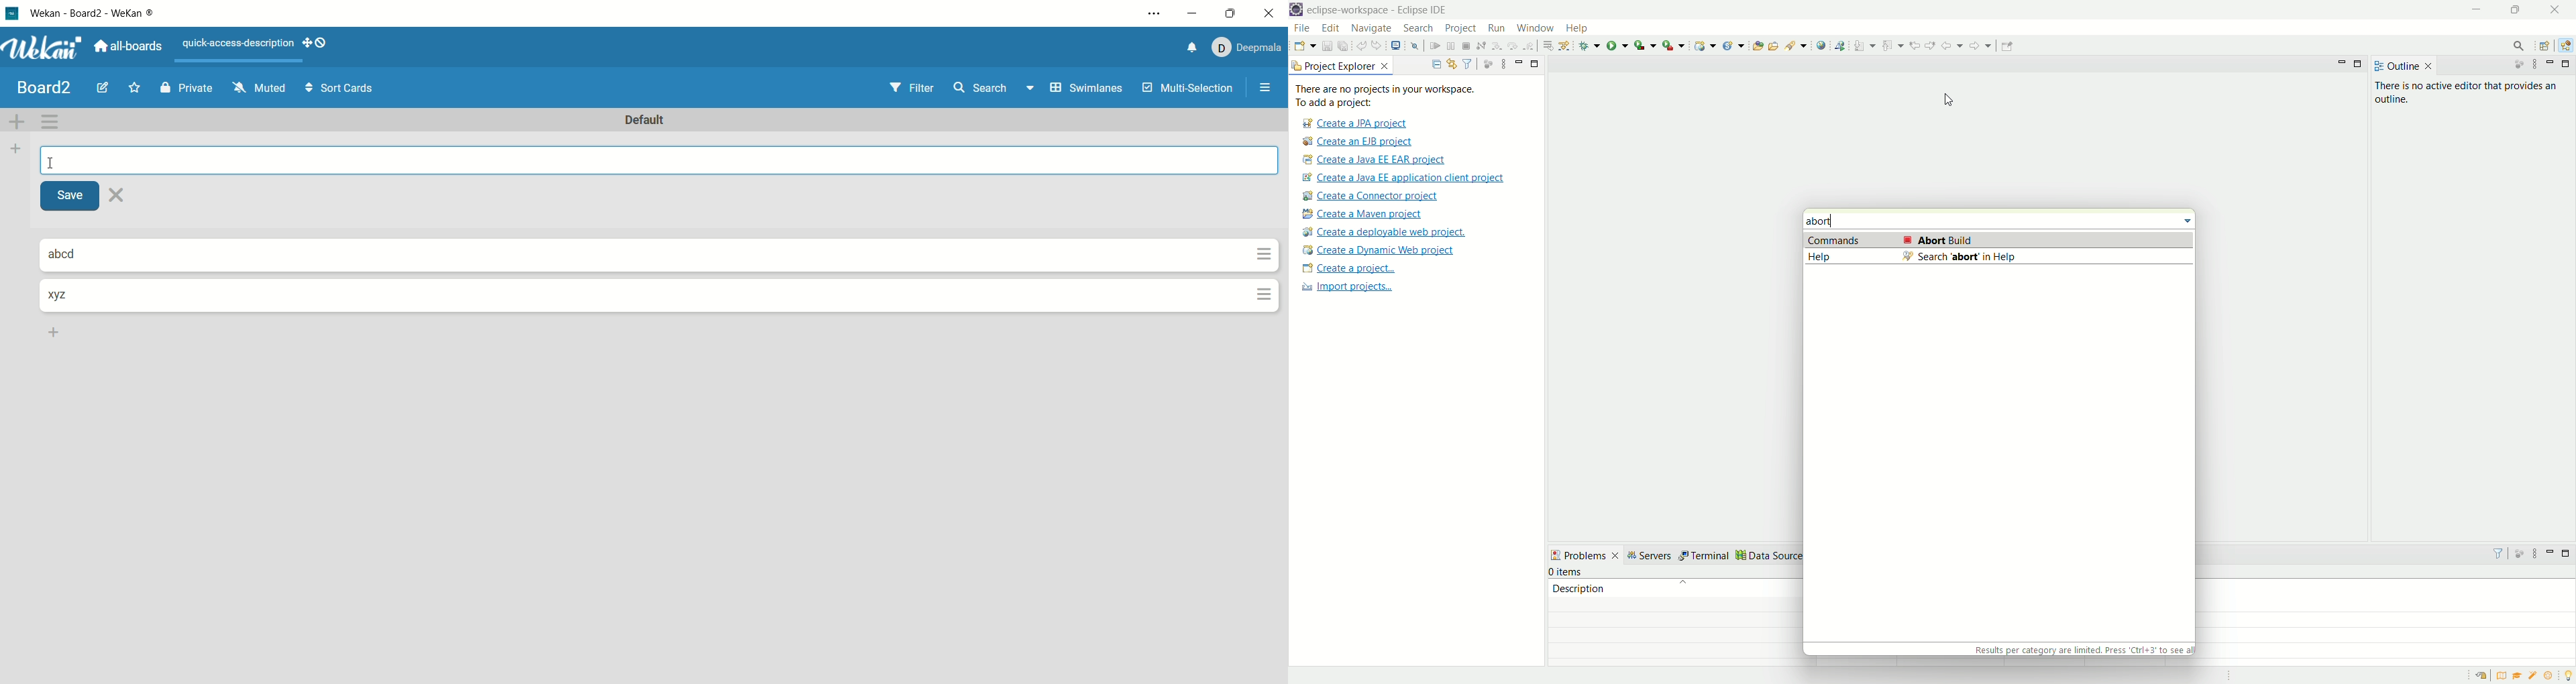  What do you see at coordinates (138, 87) in the screenshot?
I see `favorite` at bounding box center [138, 87].